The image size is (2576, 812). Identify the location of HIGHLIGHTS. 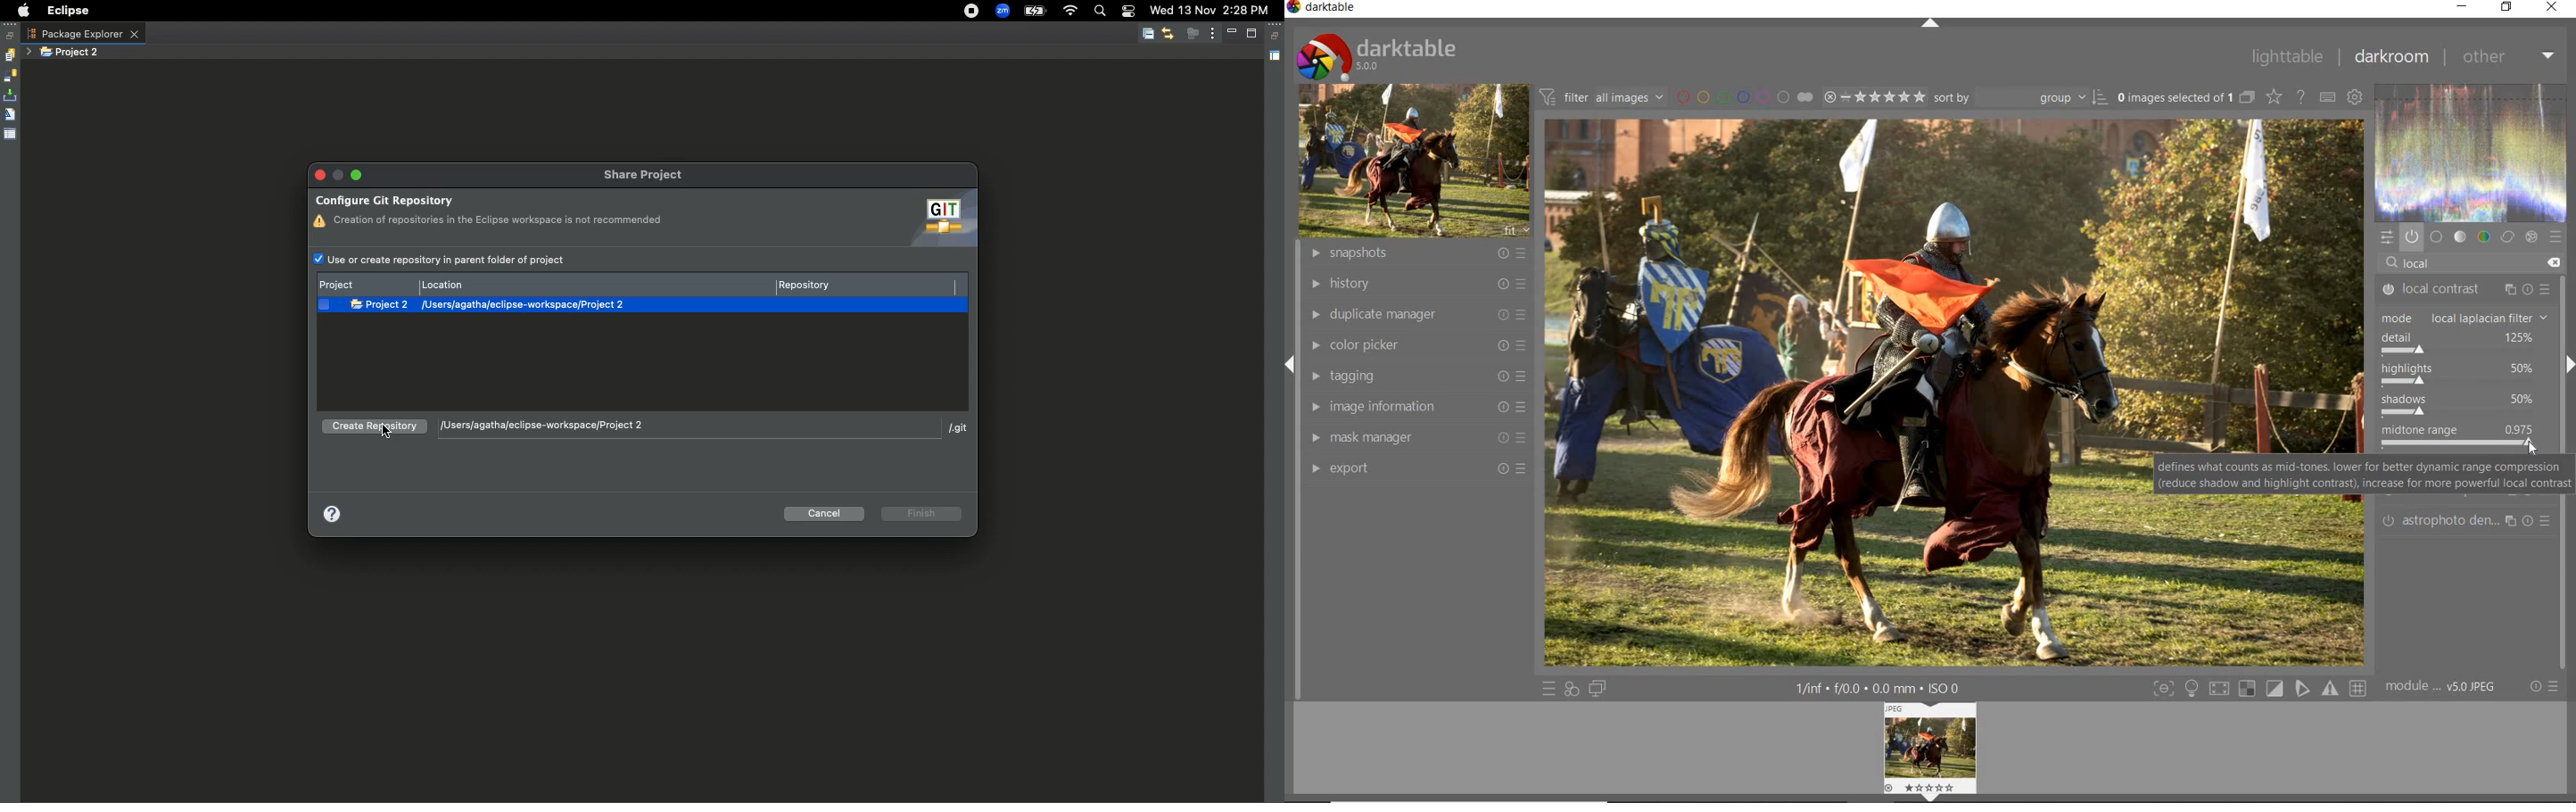
(2465, 375).